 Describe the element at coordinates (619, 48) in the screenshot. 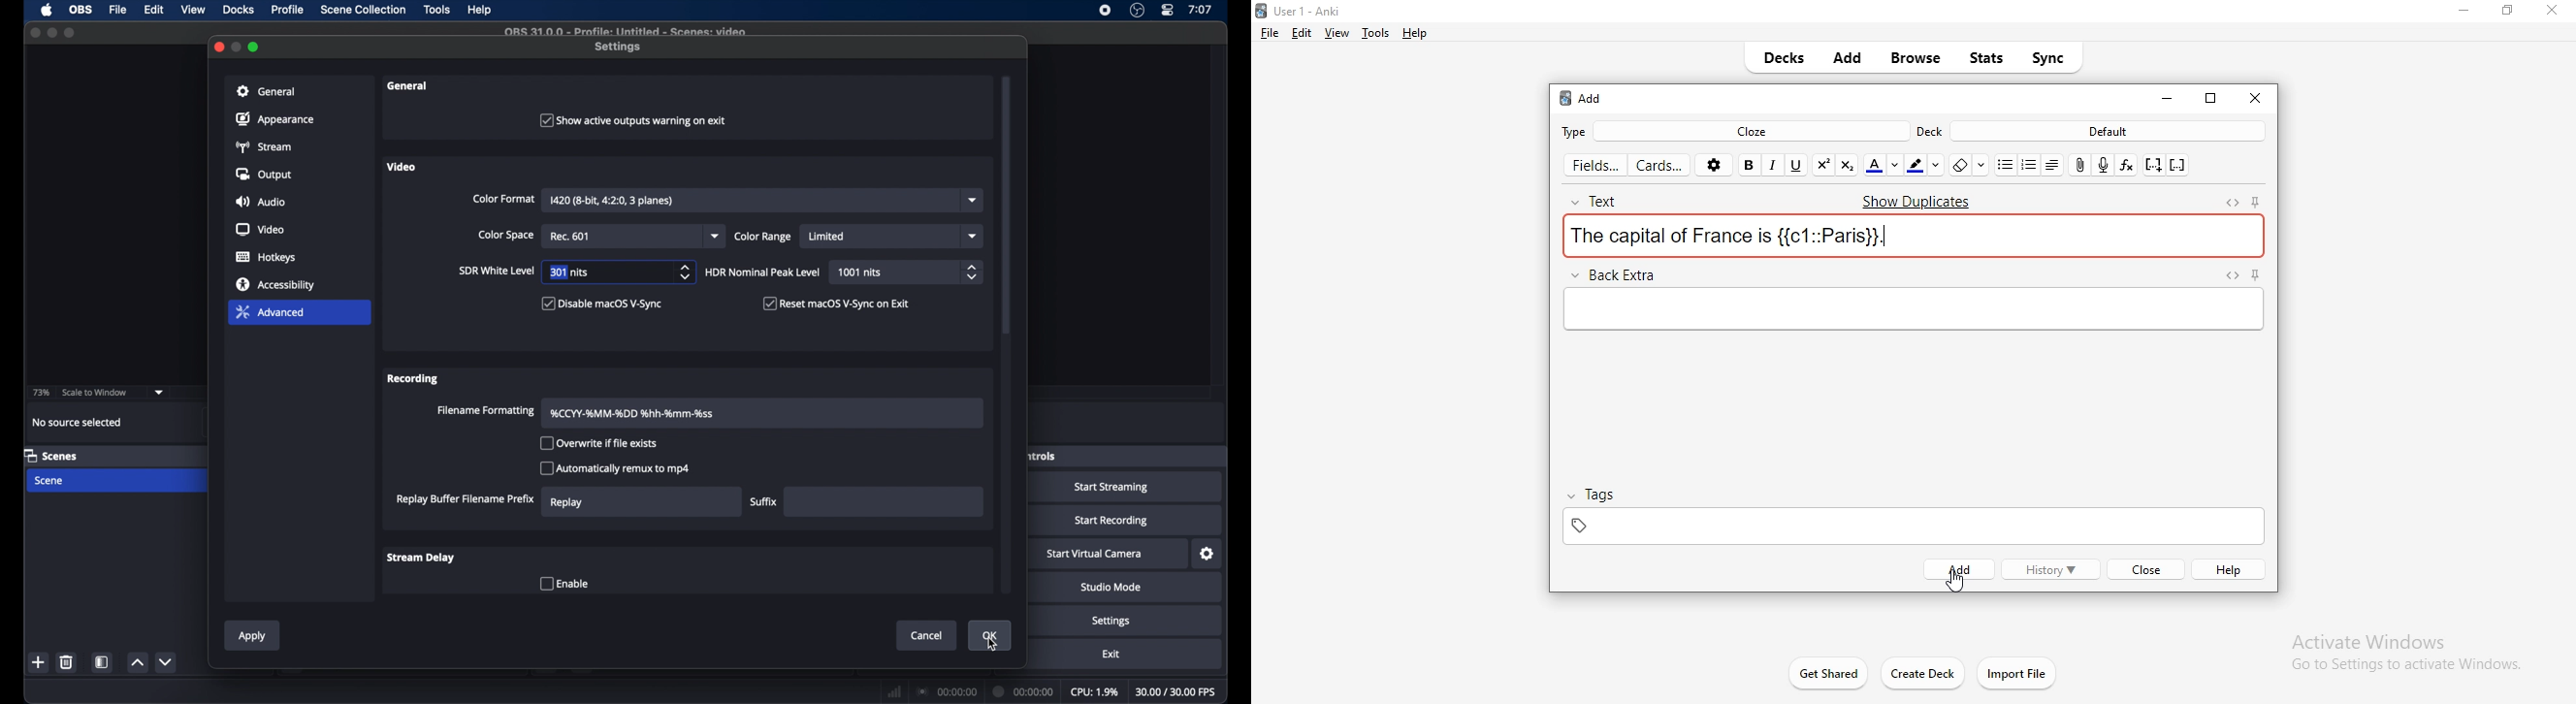

I see `settings` at that location.